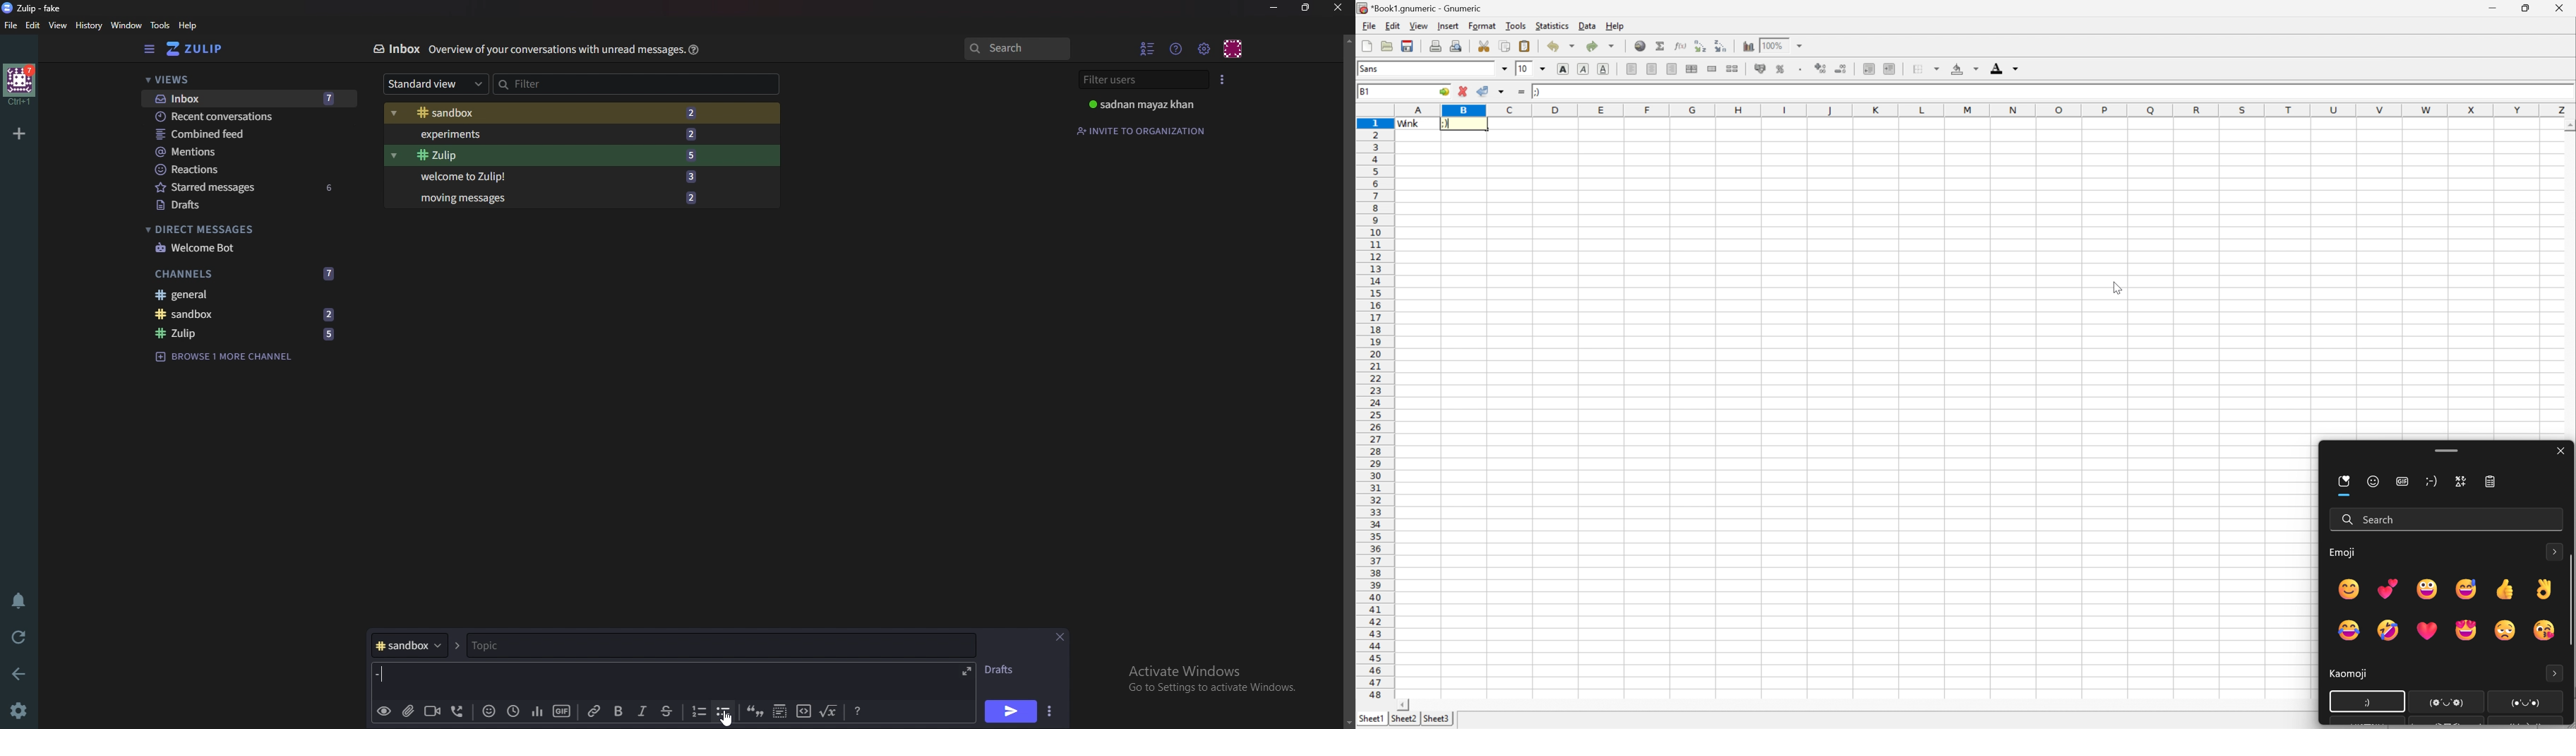 Image resolution: width=2576 pixels, height=756 pixels. What do you see at coordinates (1526, 46) in the screenshot?
I see `paste` at bounding box center [1526, 46].